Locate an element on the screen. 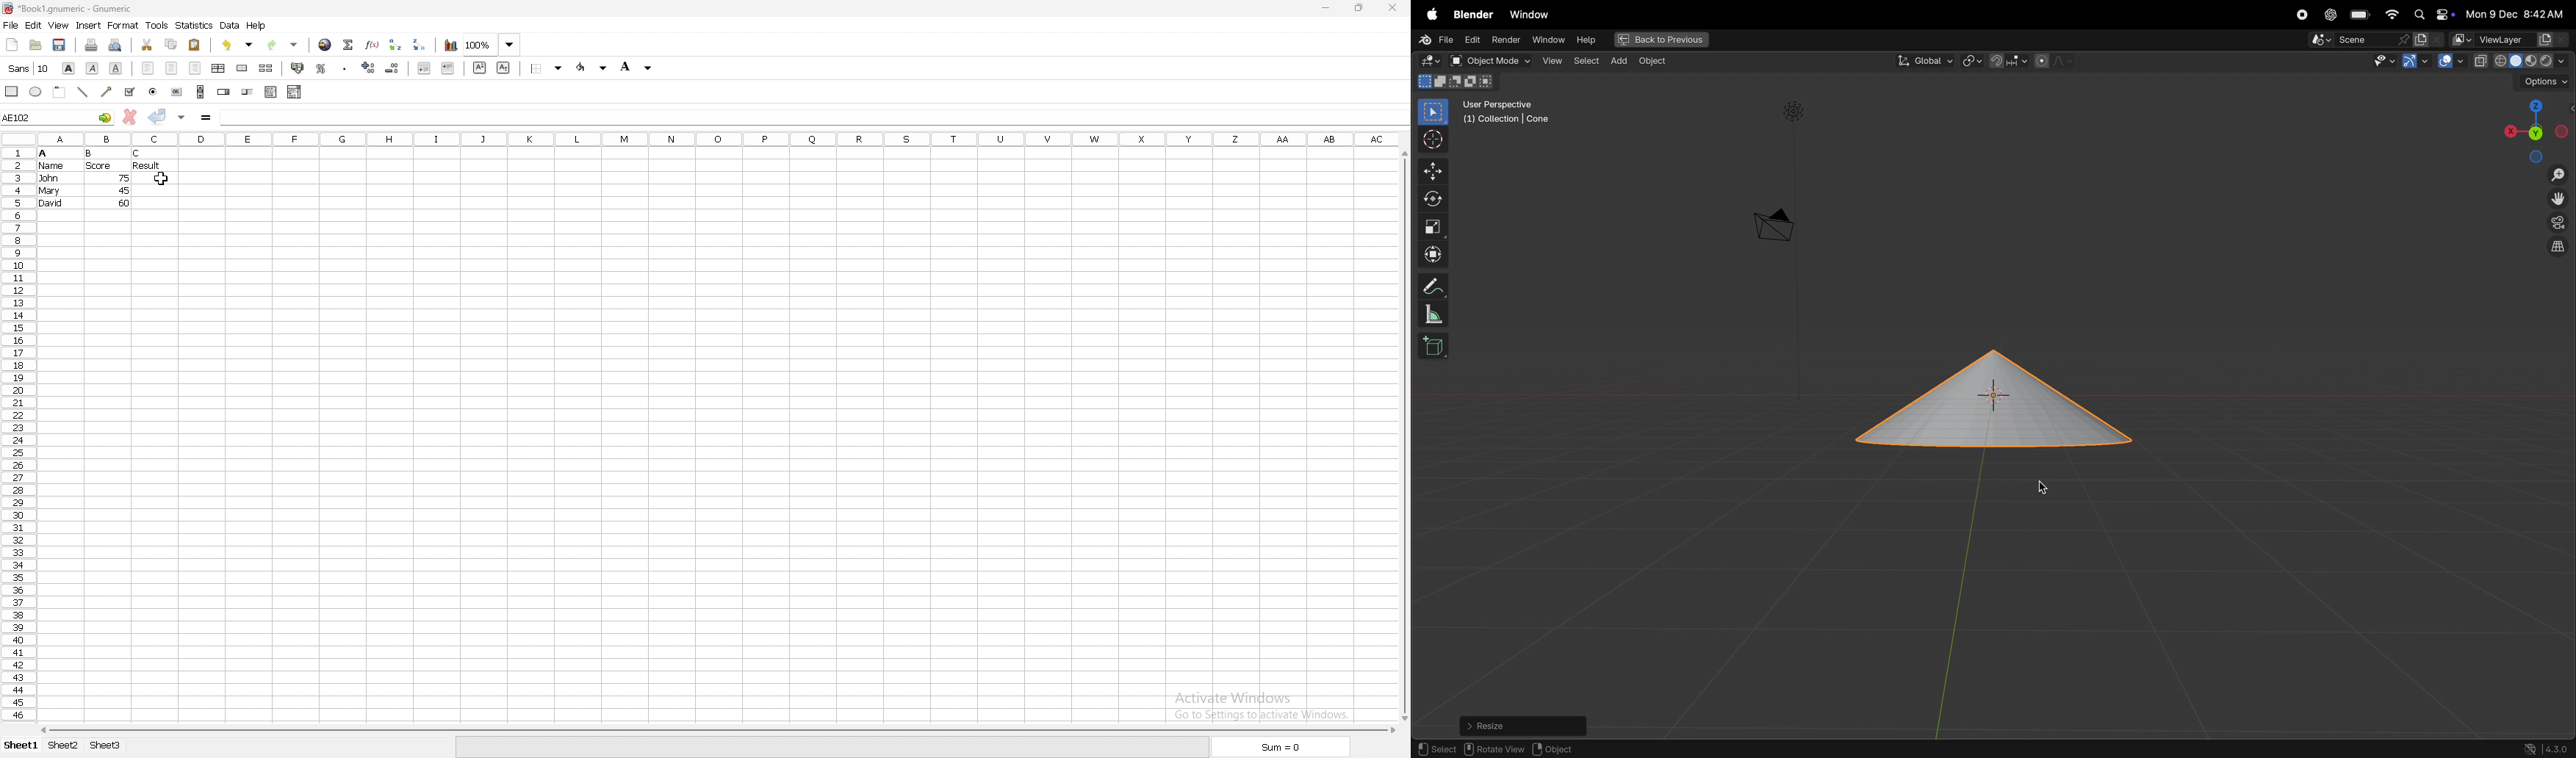 The width and height of the screenshot is (2576, 784). Clear Constraints is located at coordinates (1728, 749).